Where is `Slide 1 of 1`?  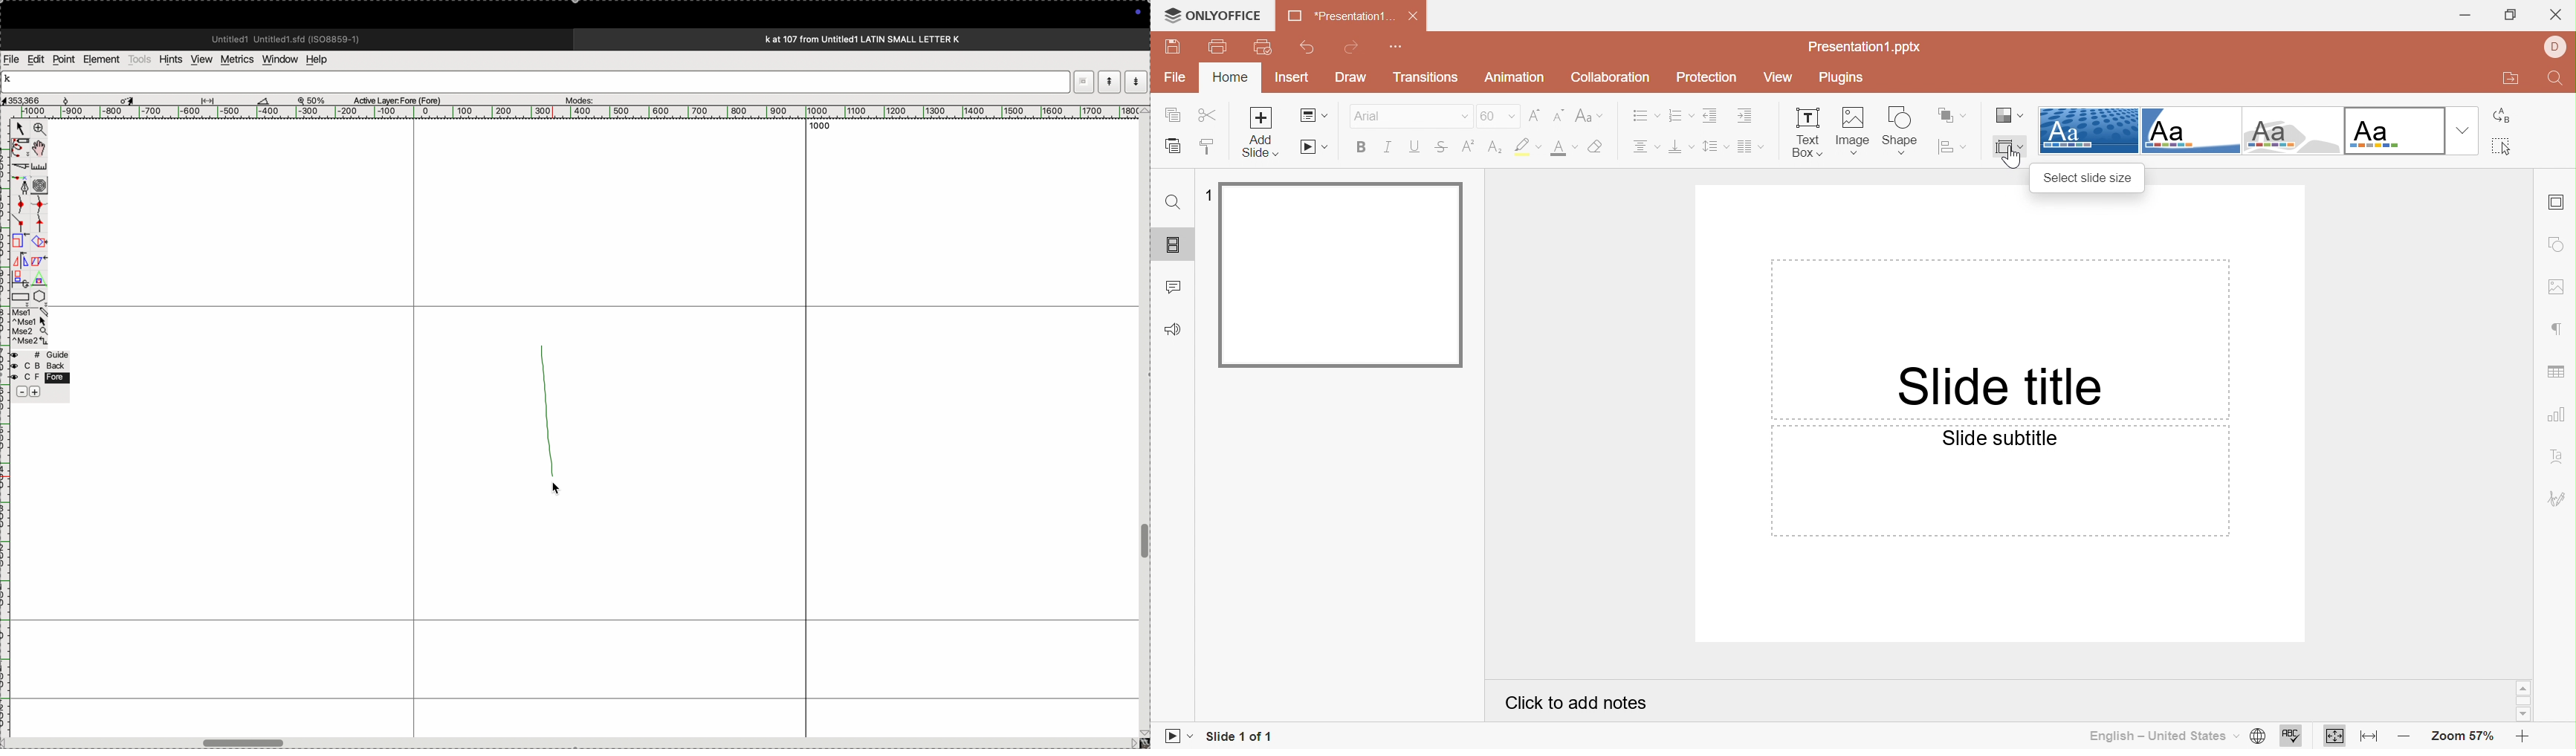 Slide 1 of 1 is located at coordinates (1243, 739).